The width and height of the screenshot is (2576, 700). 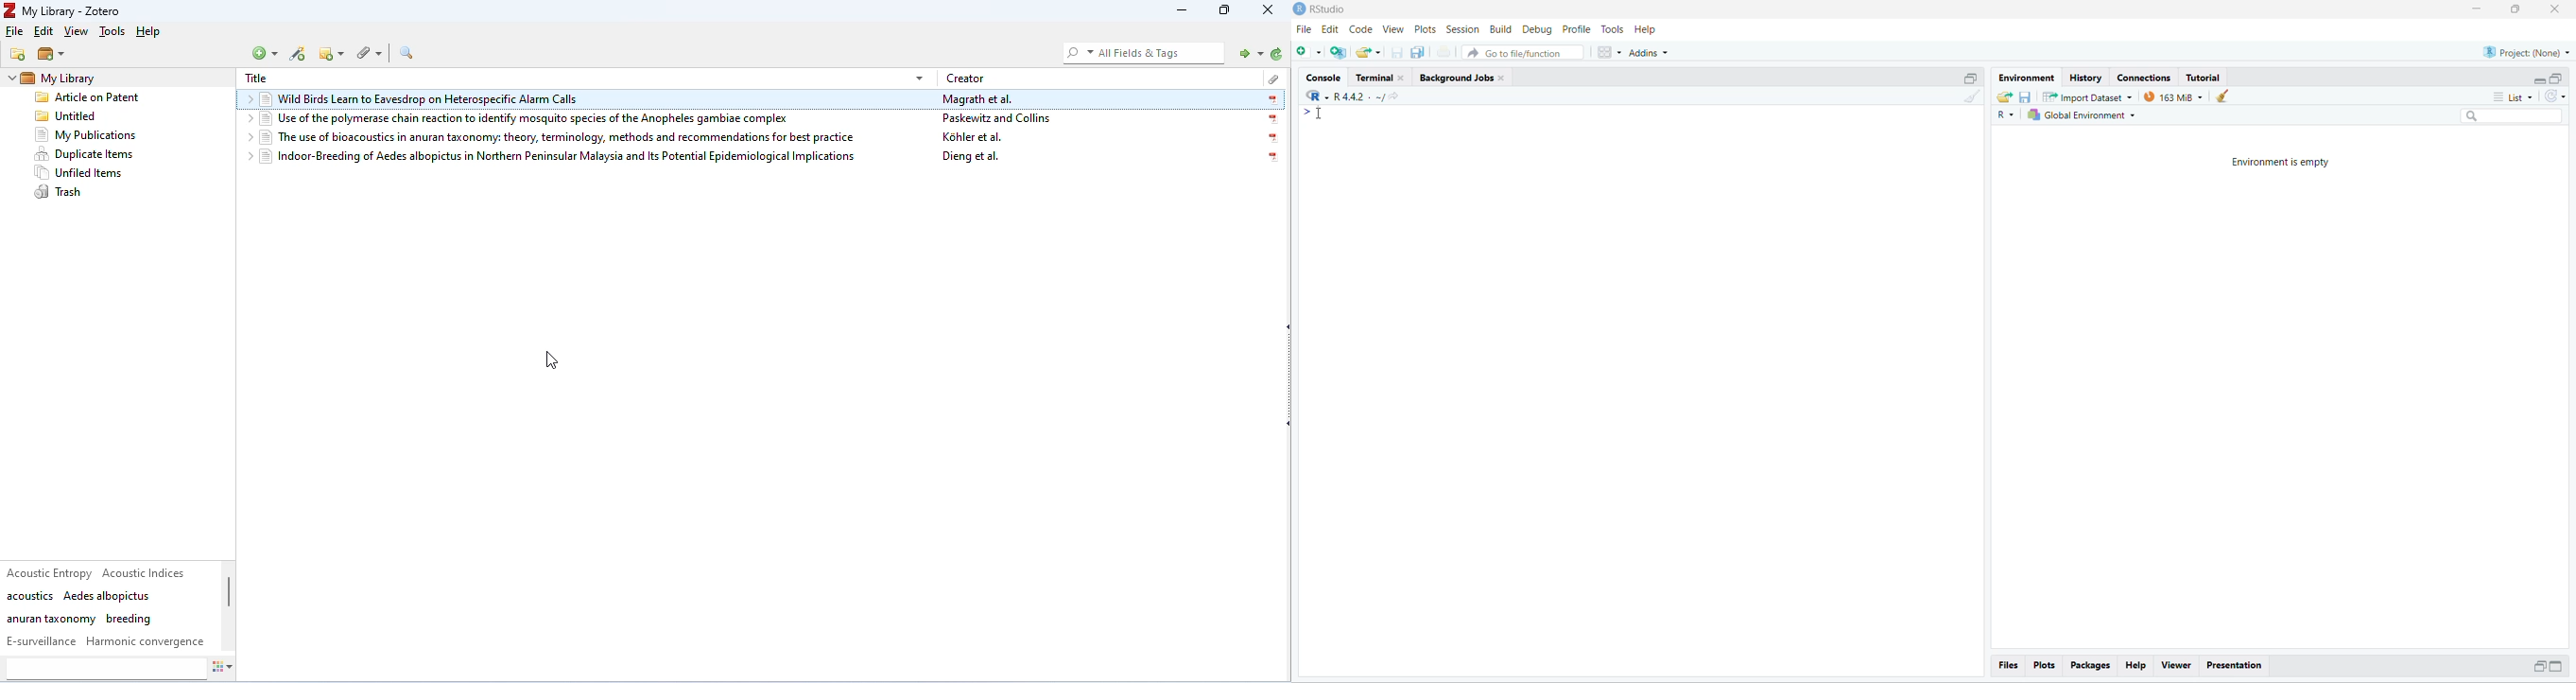 What do you see at coordinates (2086, 97) in the screenshot?
I see `Import Dataset` at bounding box center [2086, 97].